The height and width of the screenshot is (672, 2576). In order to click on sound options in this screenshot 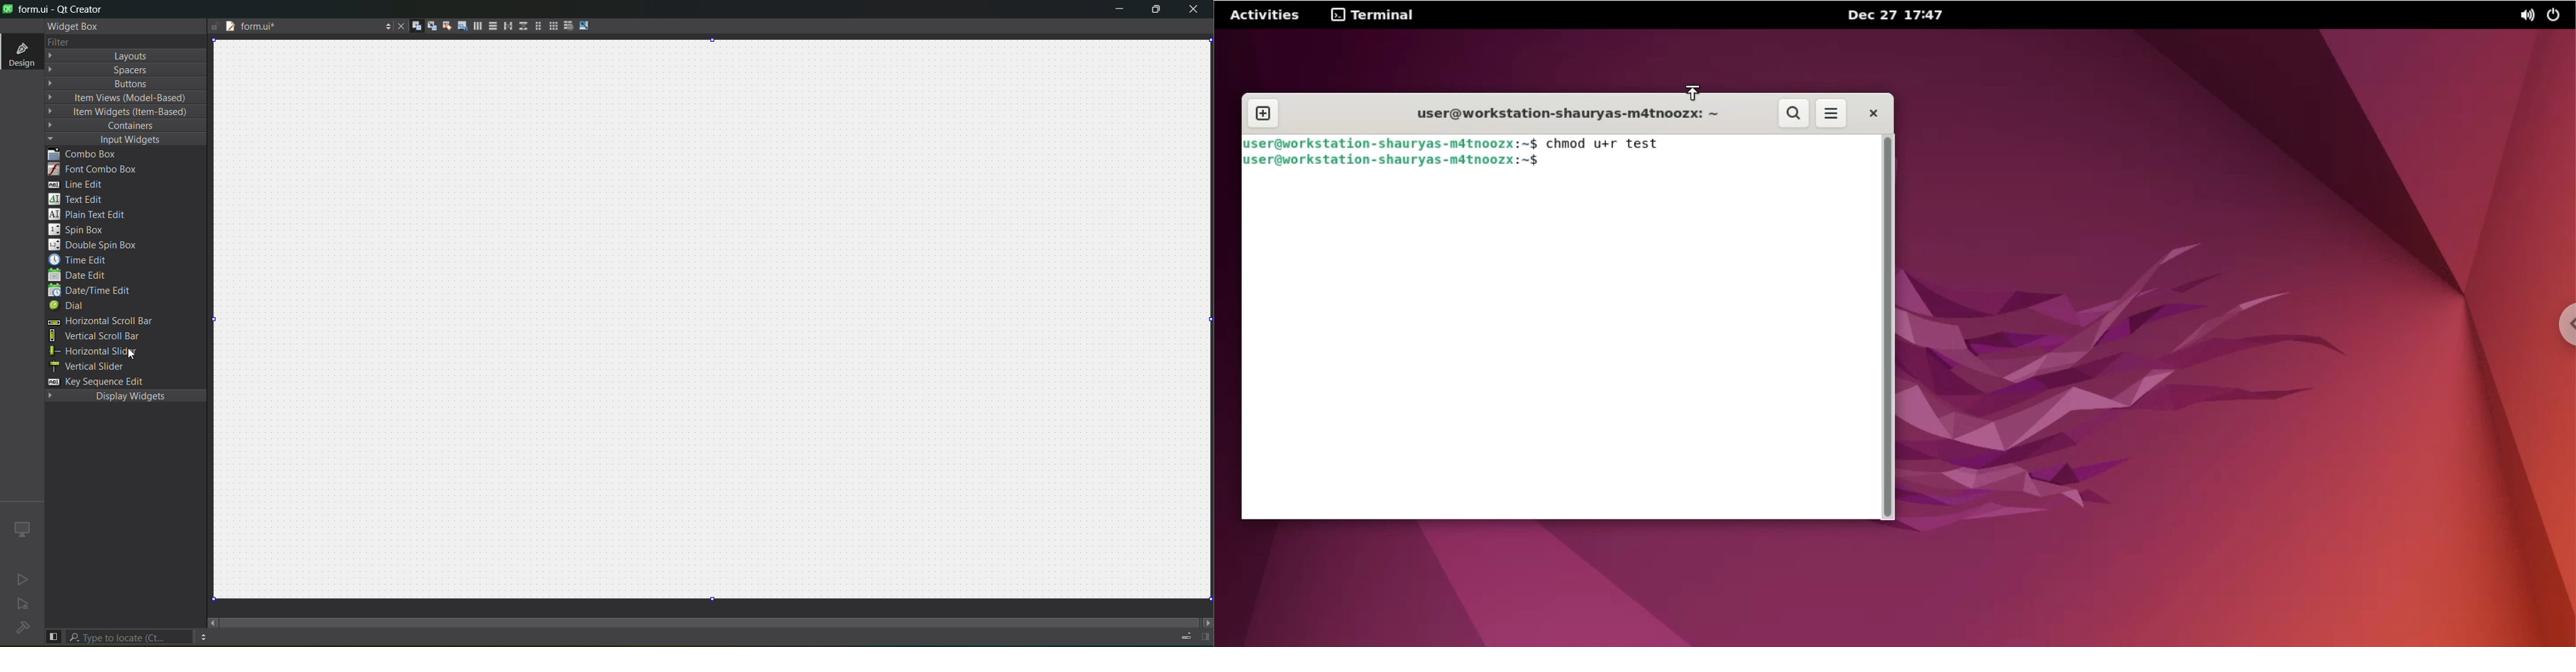, I will do `click(2524, 14)`.